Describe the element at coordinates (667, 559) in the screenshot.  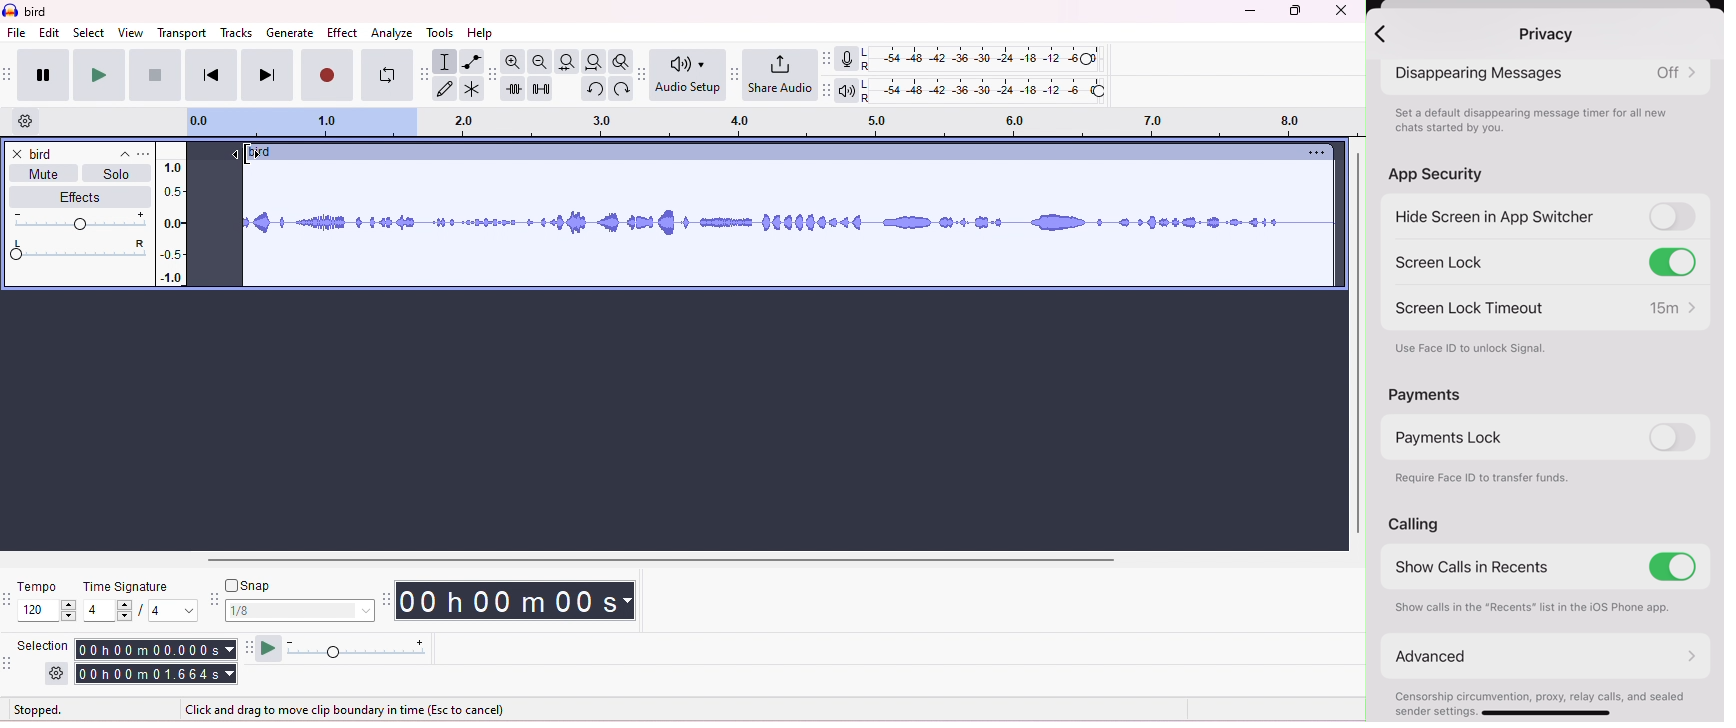
I see `horizontal scroll bar` at that location.